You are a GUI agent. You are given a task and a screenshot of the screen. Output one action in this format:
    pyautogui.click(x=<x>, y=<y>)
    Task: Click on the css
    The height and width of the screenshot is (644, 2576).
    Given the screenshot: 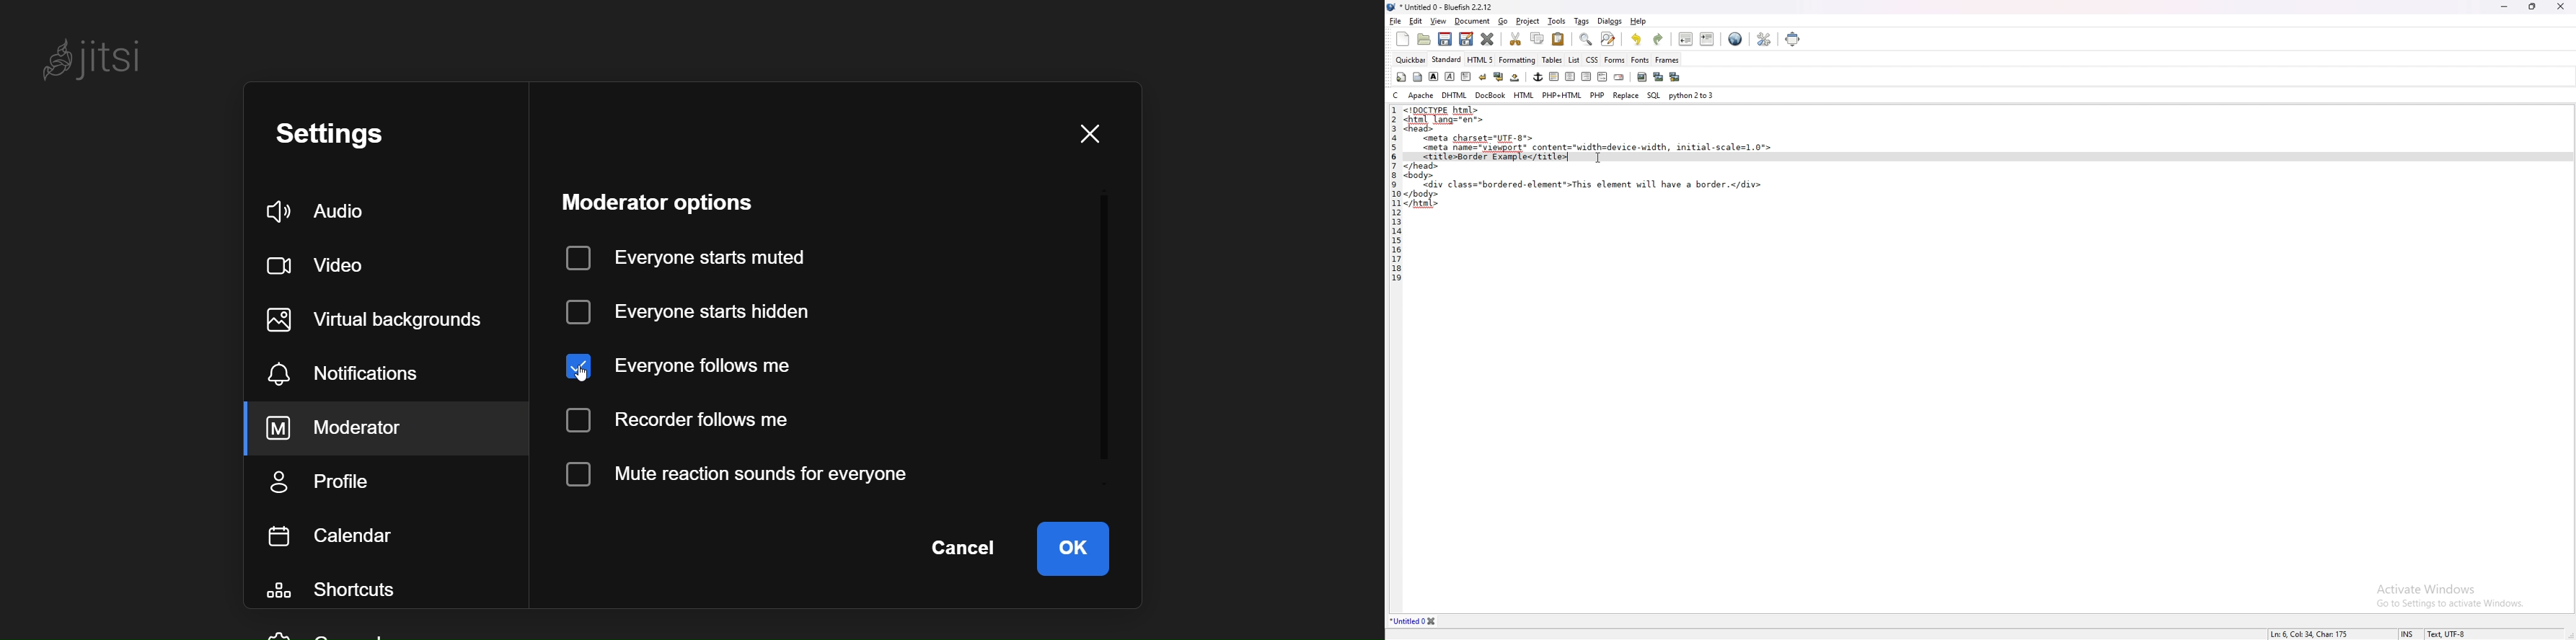 What is the action you would take?
    pyautogui.click(x=1593, y=60)
    